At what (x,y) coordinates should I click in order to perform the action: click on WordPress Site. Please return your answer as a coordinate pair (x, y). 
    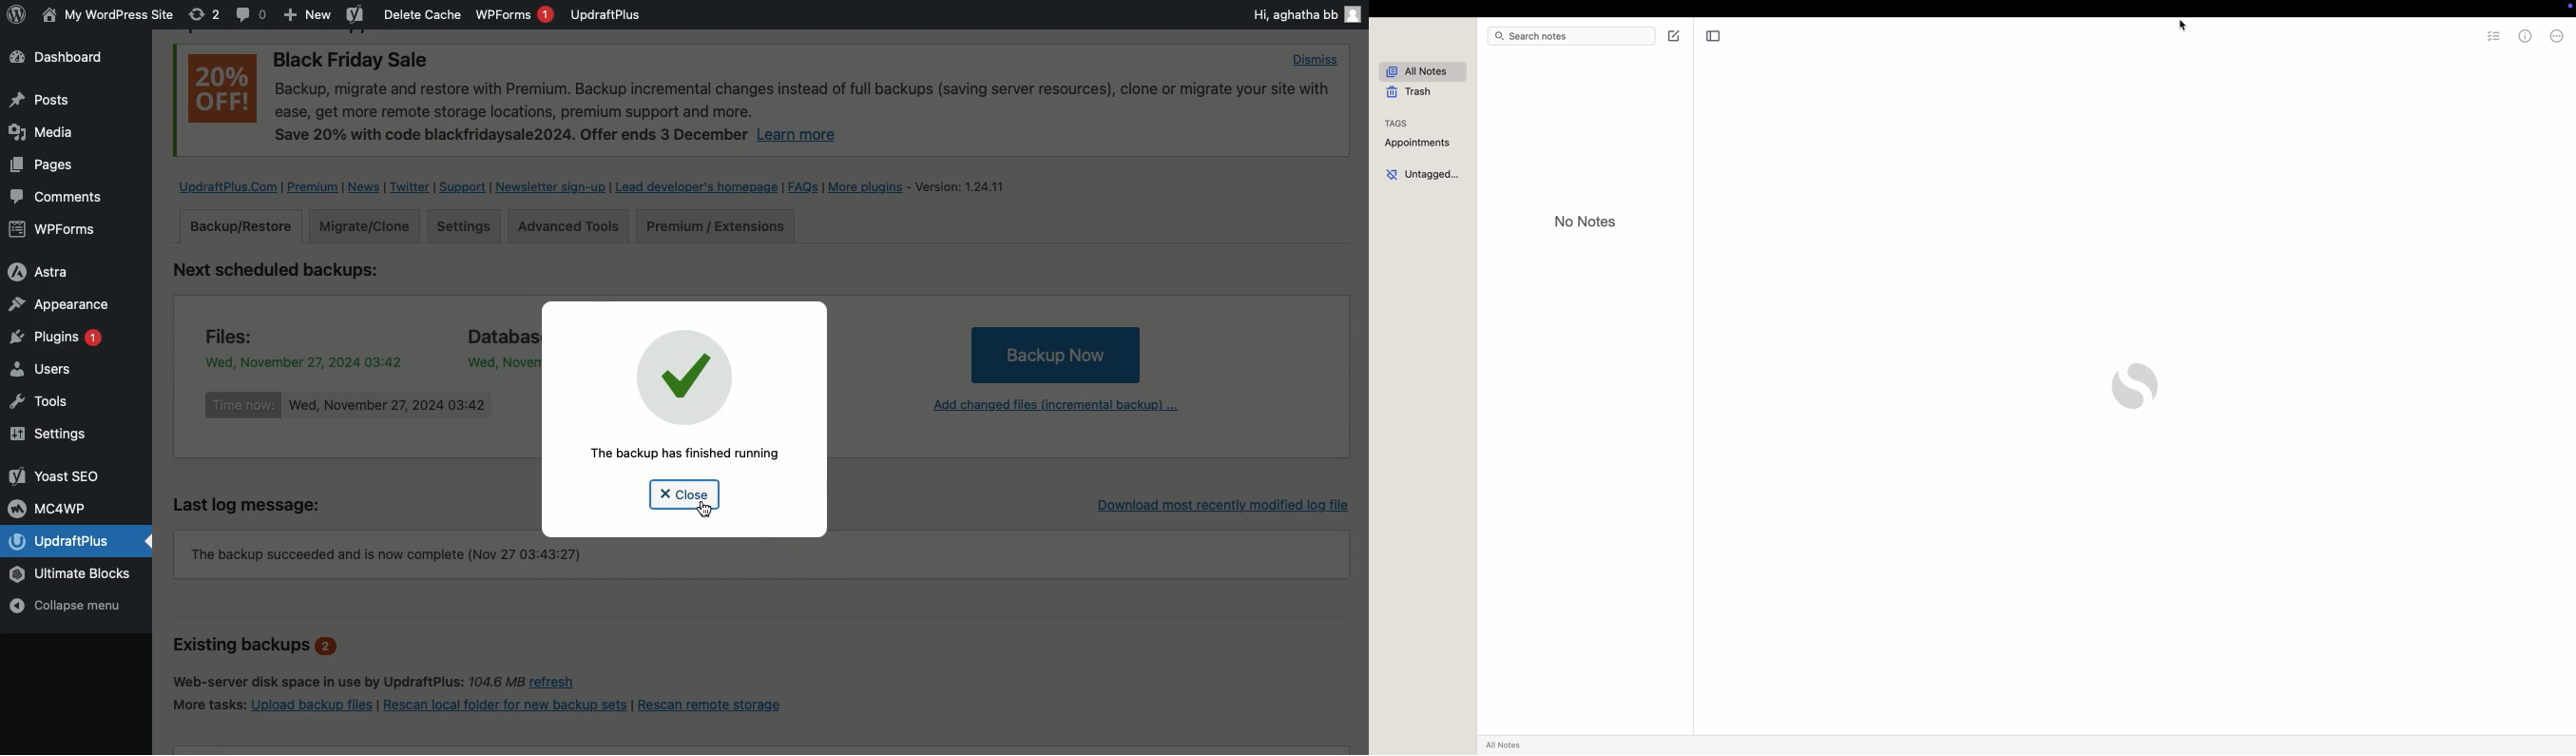
    Looking at the image, I should click on (106, 15).